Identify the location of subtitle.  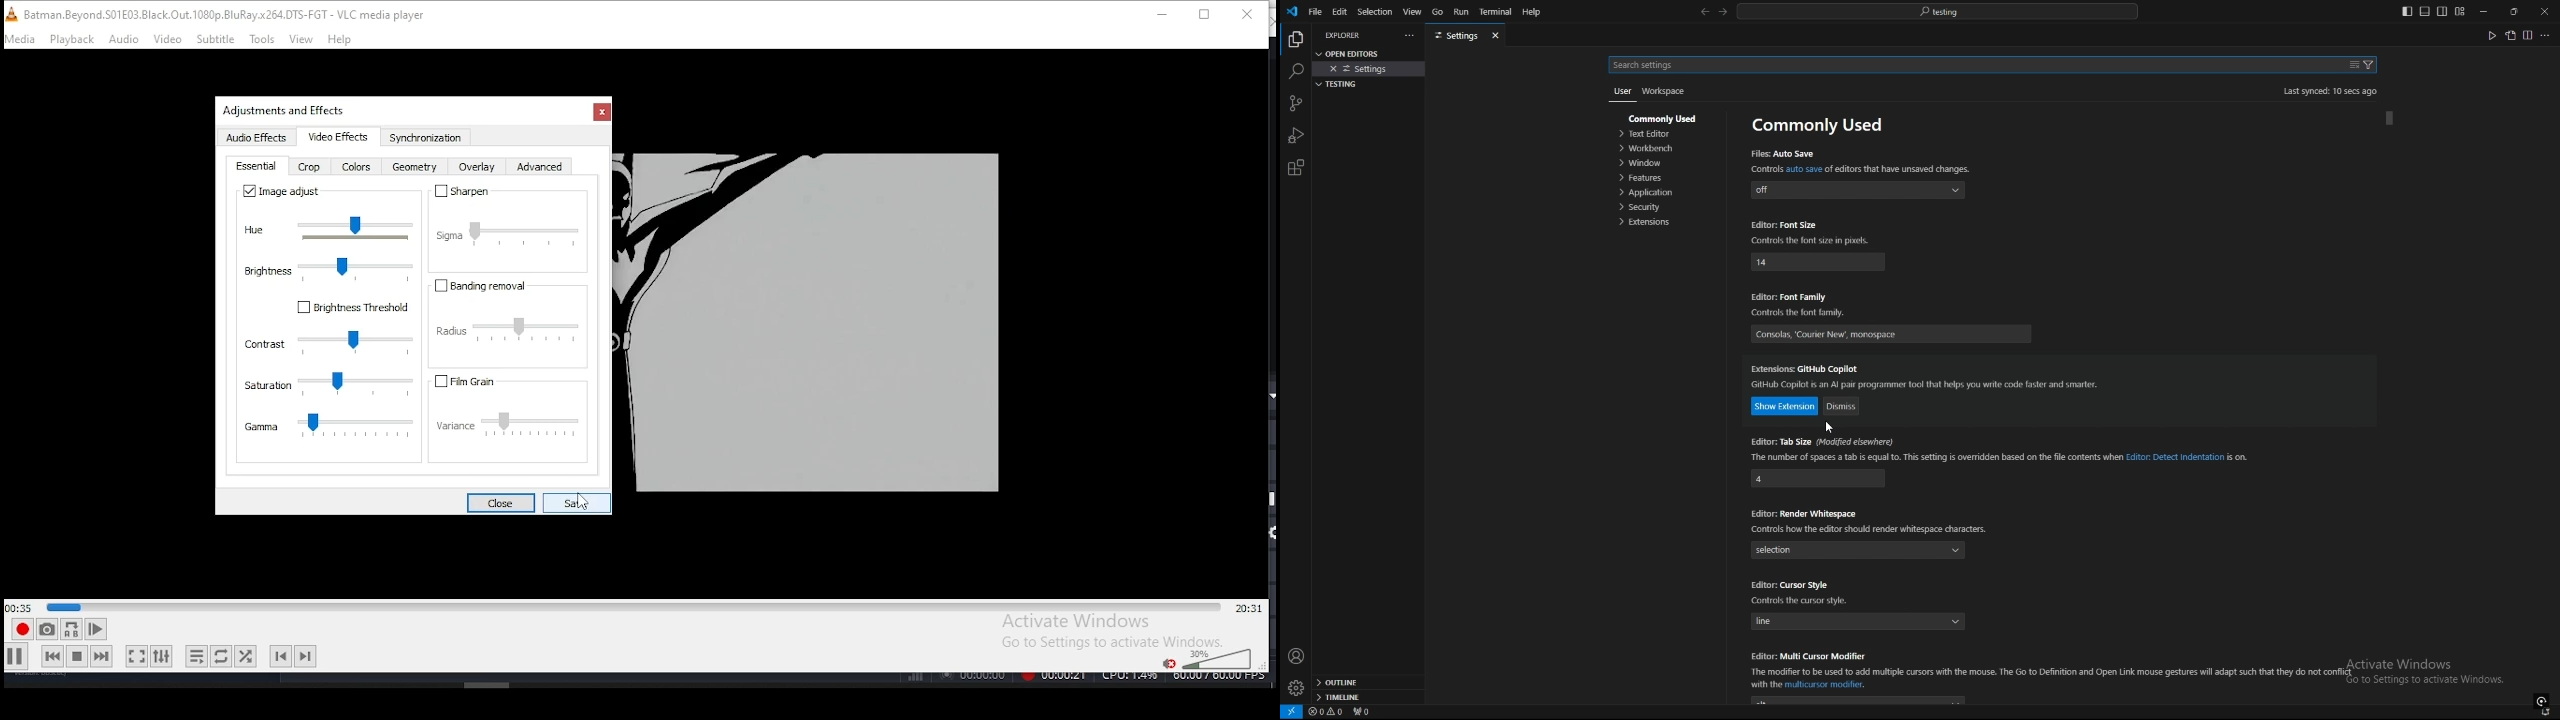
(216, 40).